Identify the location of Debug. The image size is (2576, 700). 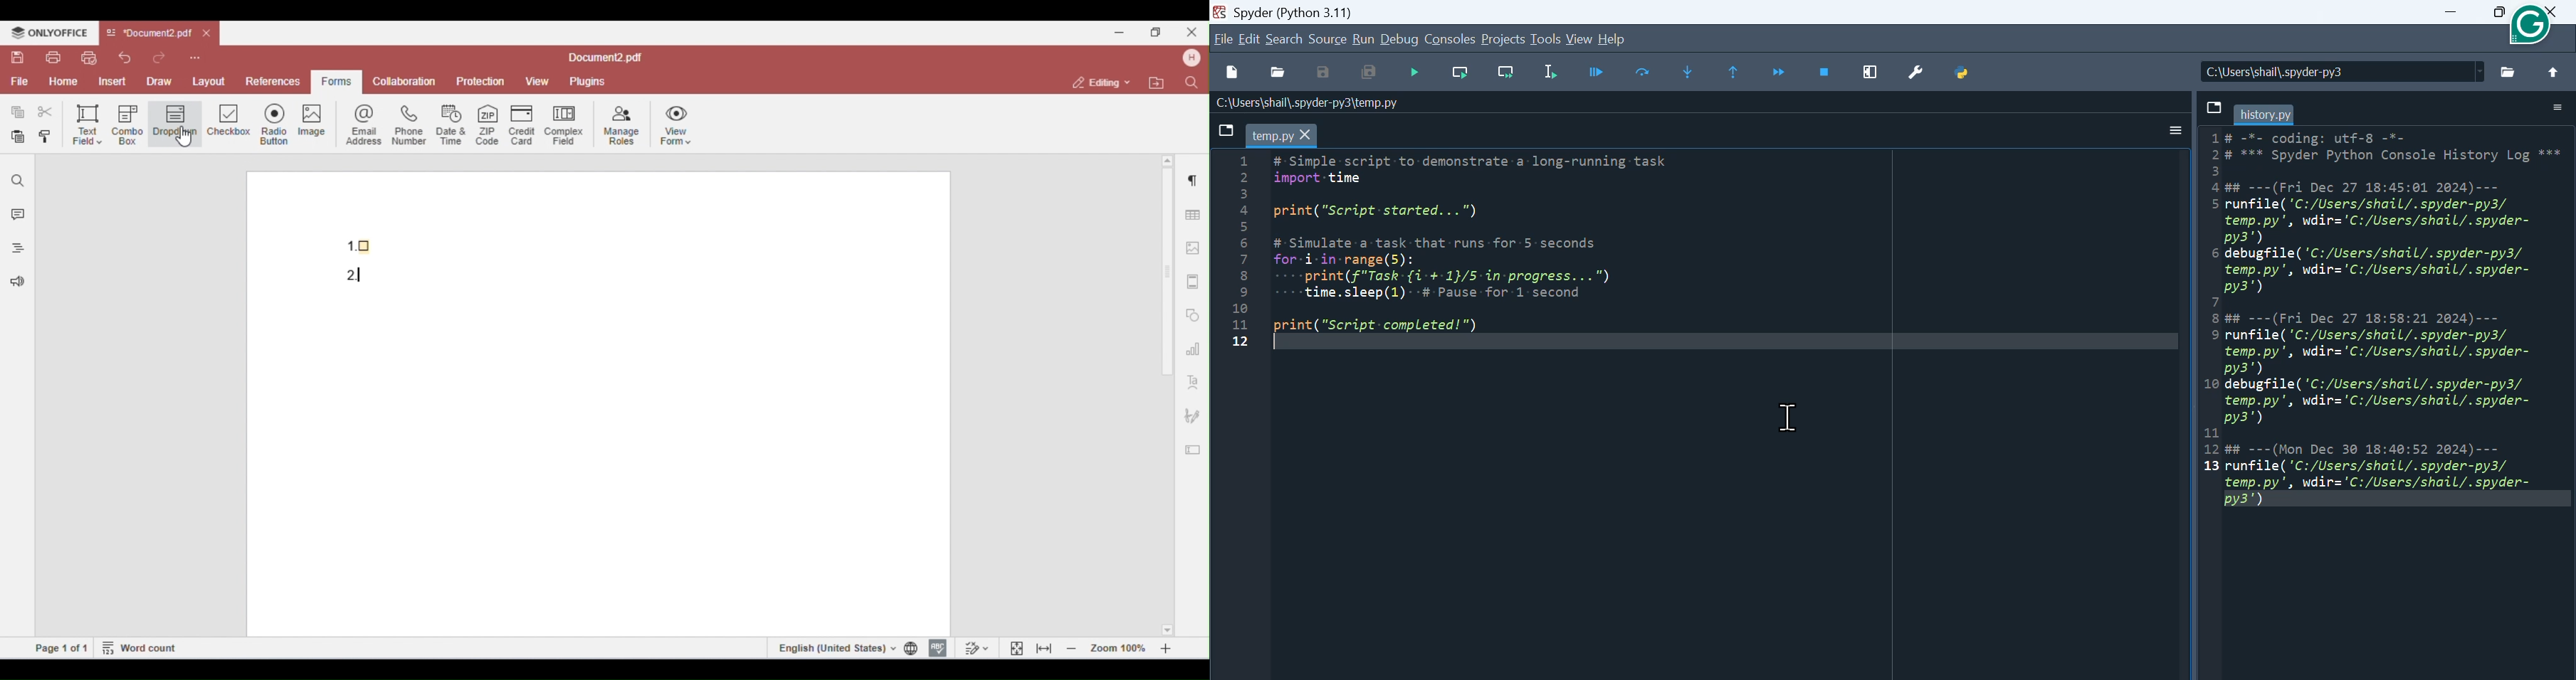
(1399, 38).